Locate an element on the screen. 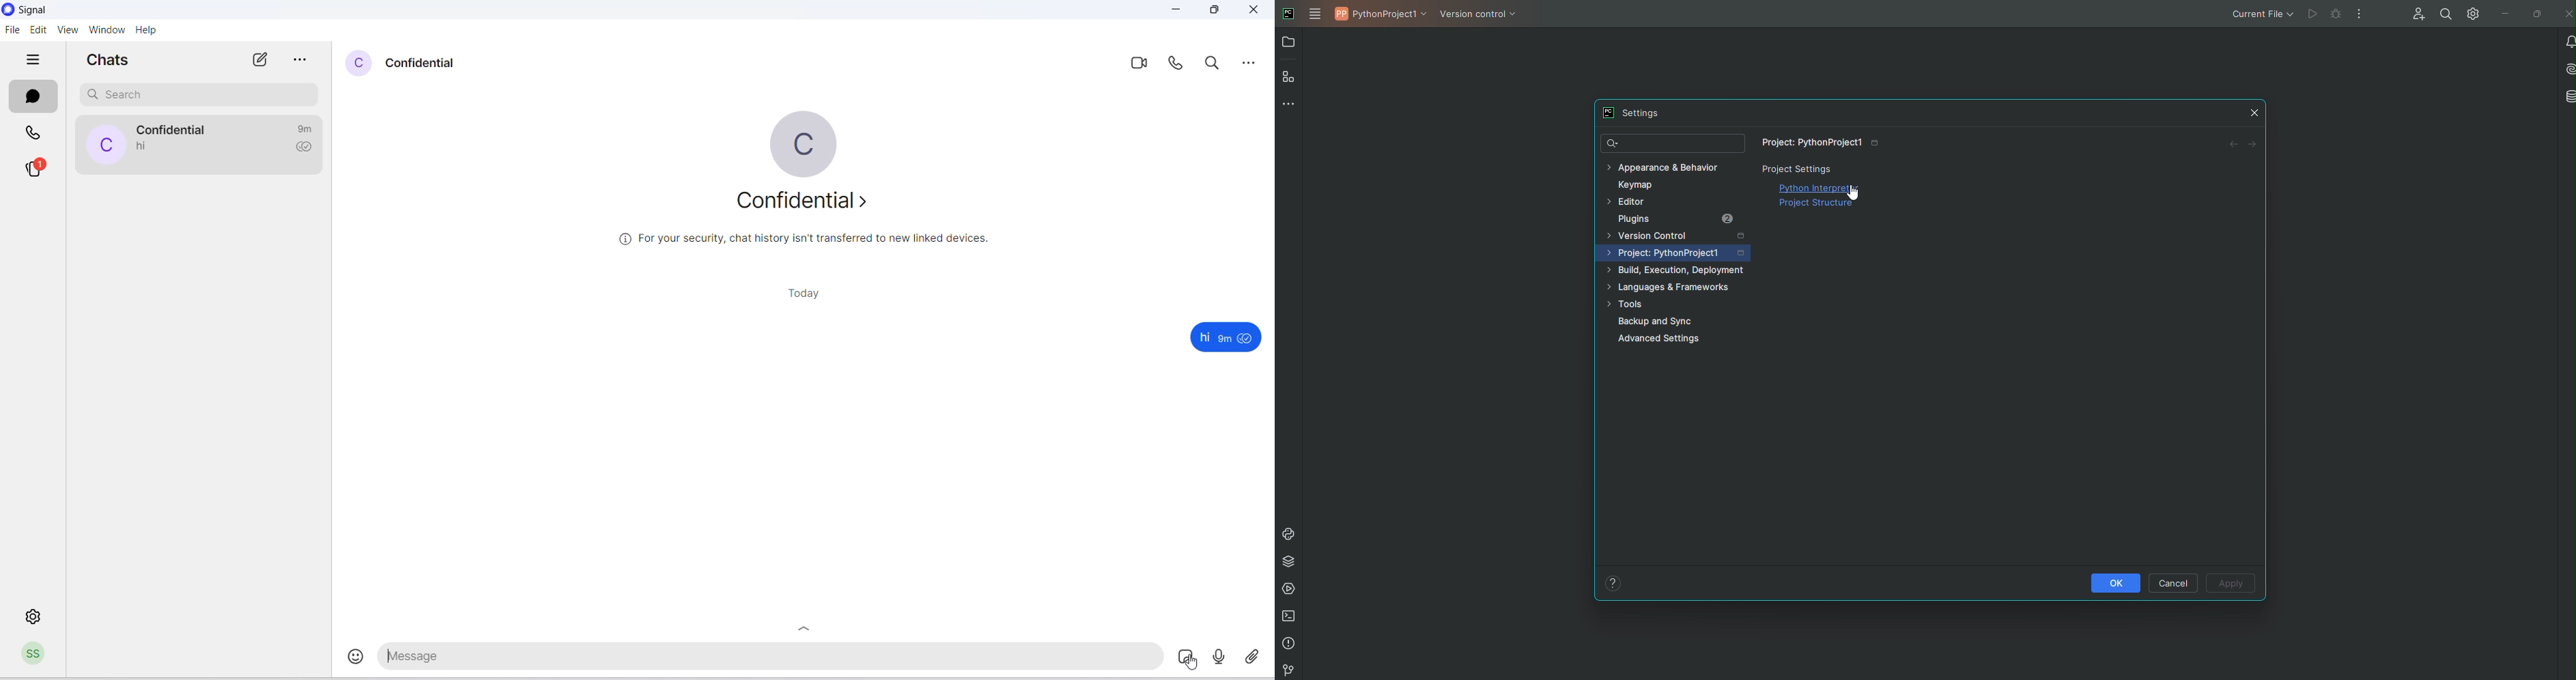 The height and width of the screenshot is (700, 2576). Notifications is located at coordinates (2567, 42).